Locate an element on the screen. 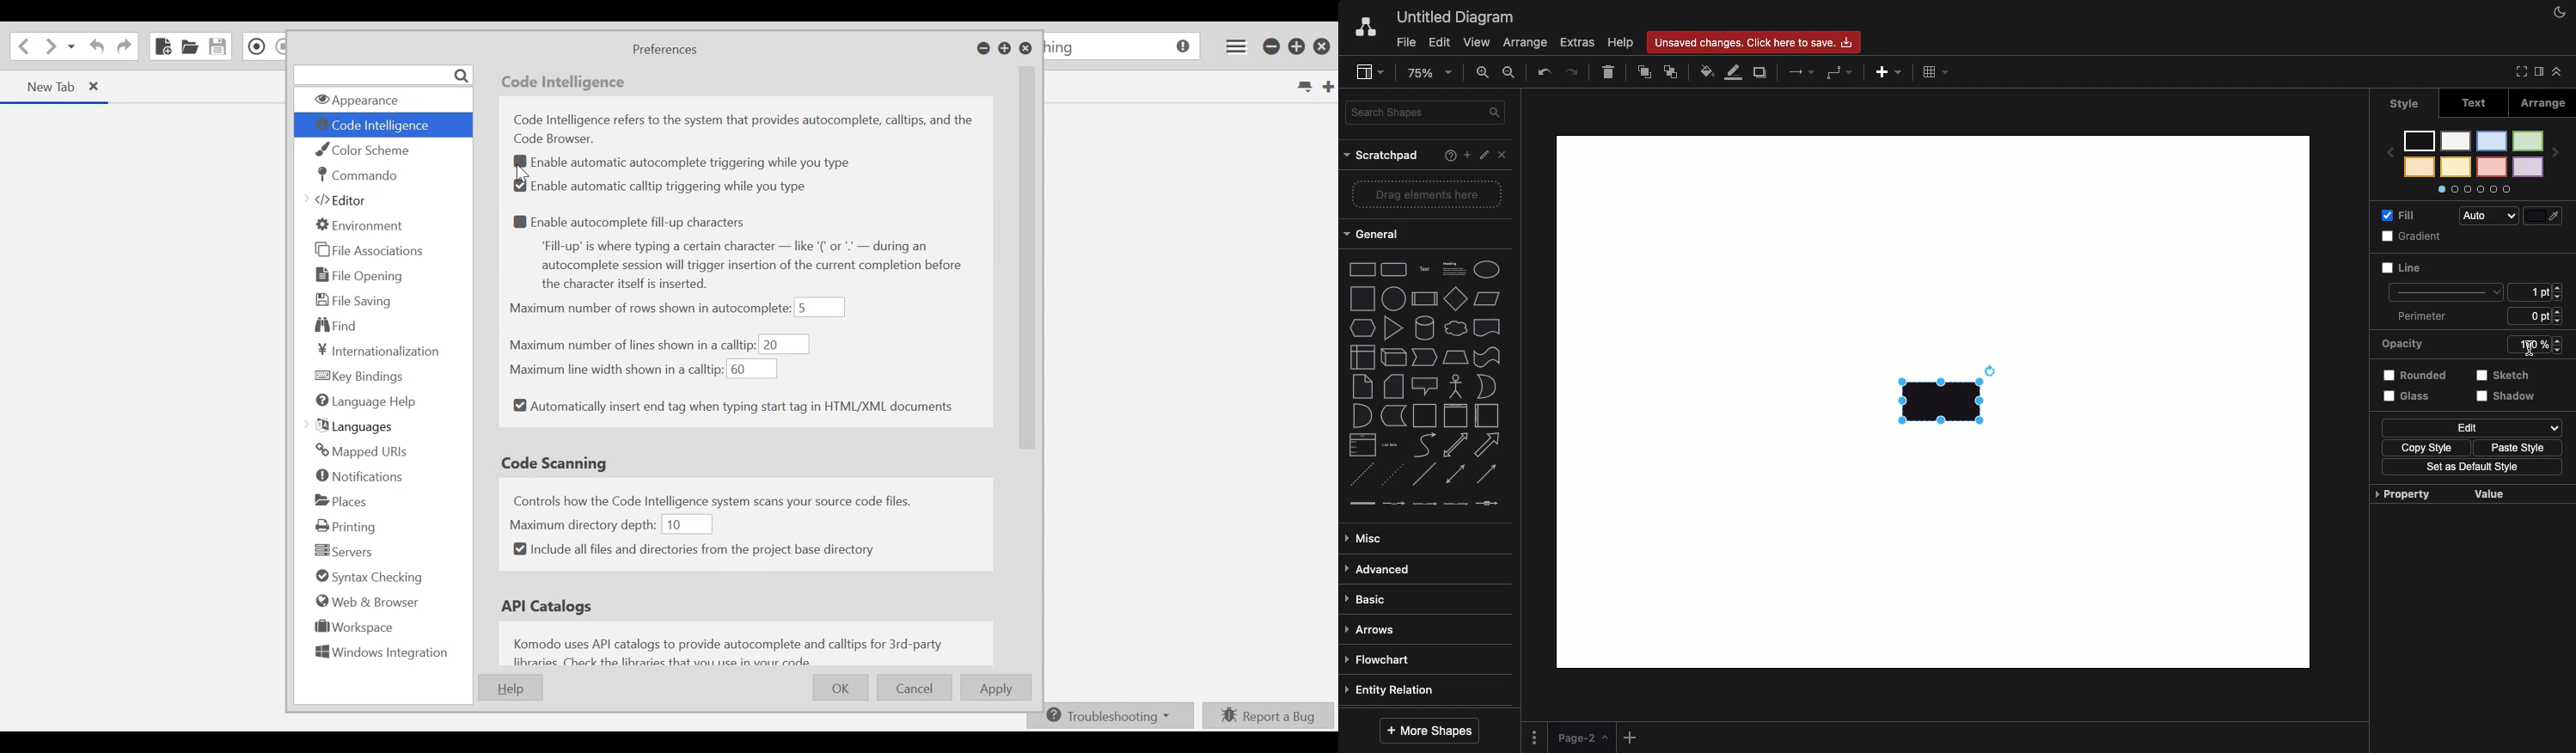 The width and height of the screenshot is (2576, 756). Cursor is located at coordinates (2529, 350).